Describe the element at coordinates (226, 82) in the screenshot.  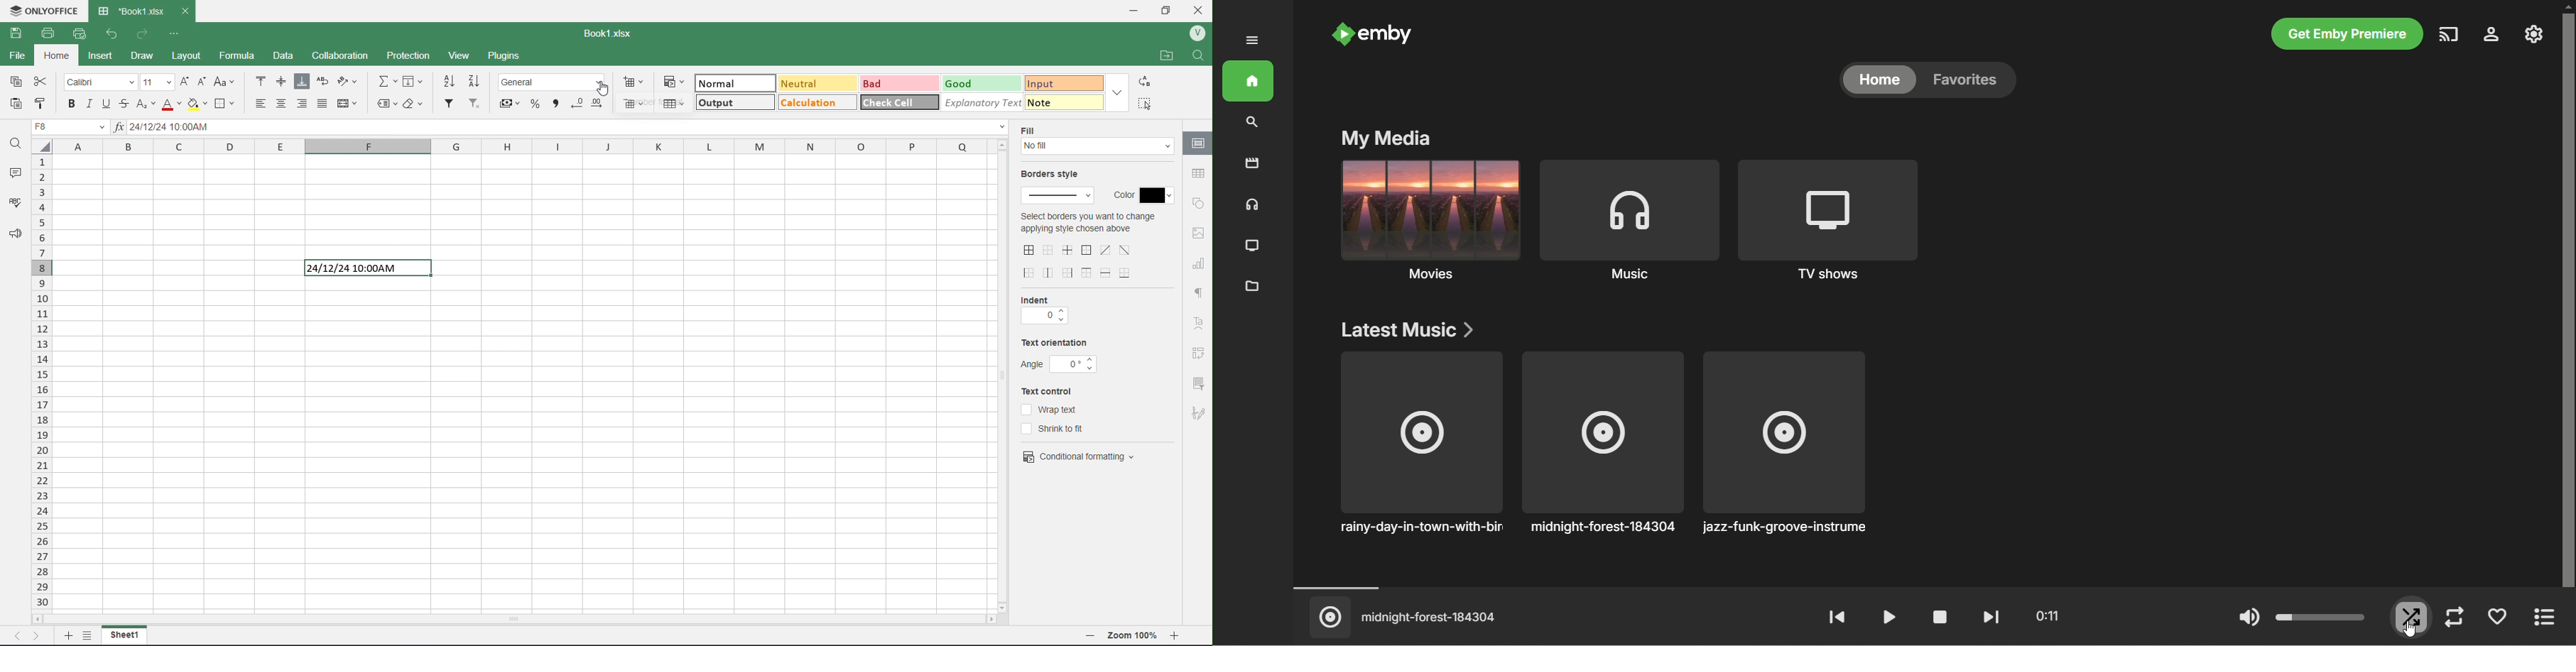
I see `Change Case` at that location.